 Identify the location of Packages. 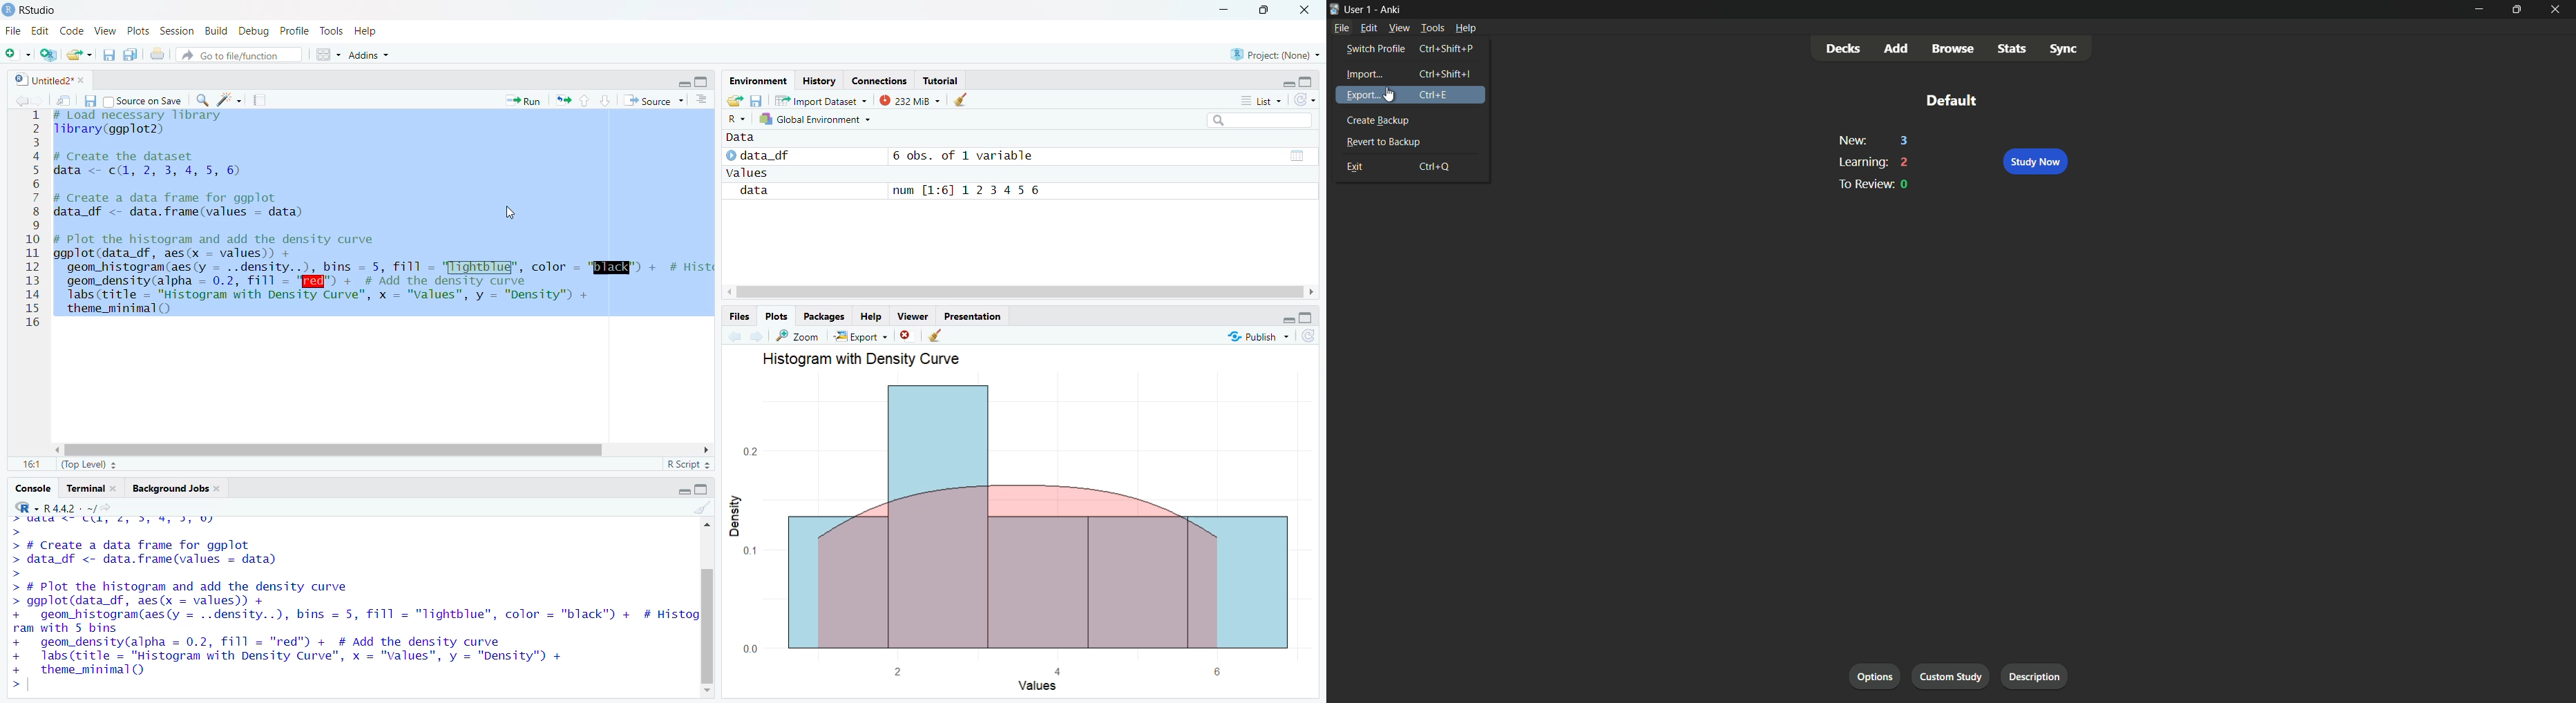
(826, 316).